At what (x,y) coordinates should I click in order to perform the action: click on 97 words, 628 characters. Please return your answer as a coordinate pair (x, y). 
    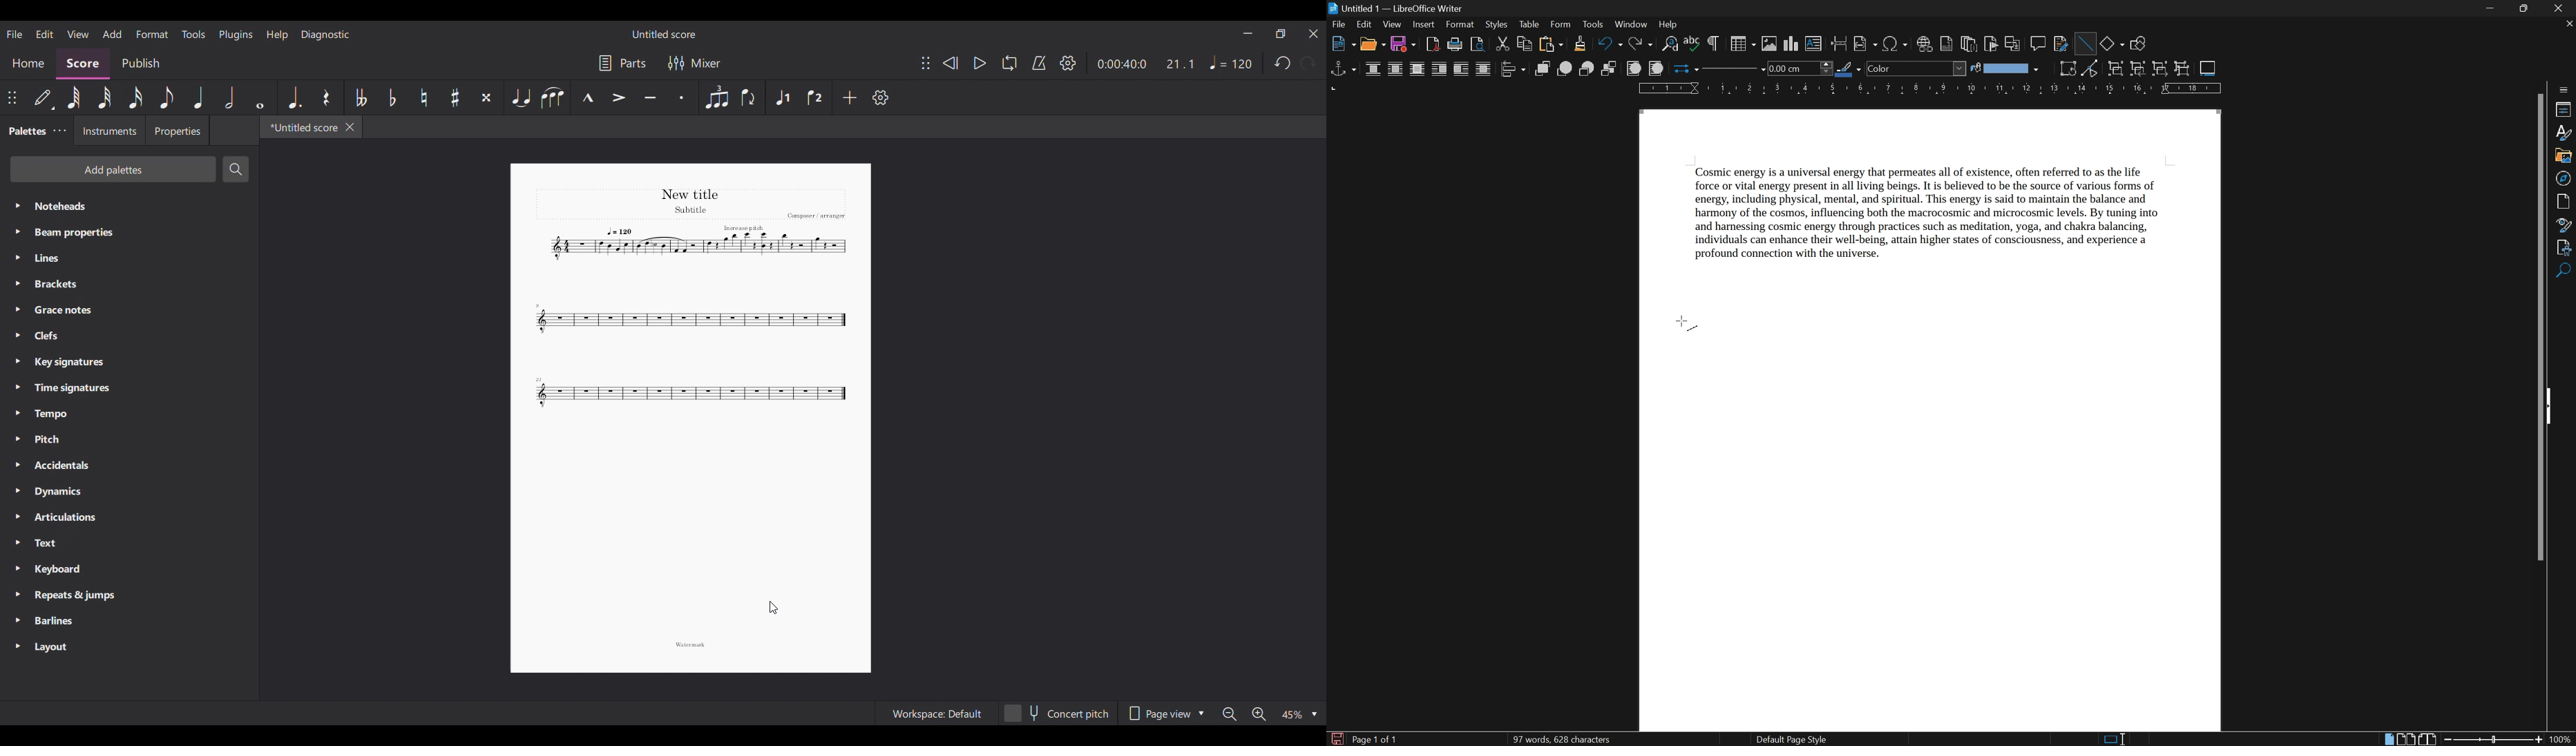
    Looking at the image, I should click on (1560, 740).